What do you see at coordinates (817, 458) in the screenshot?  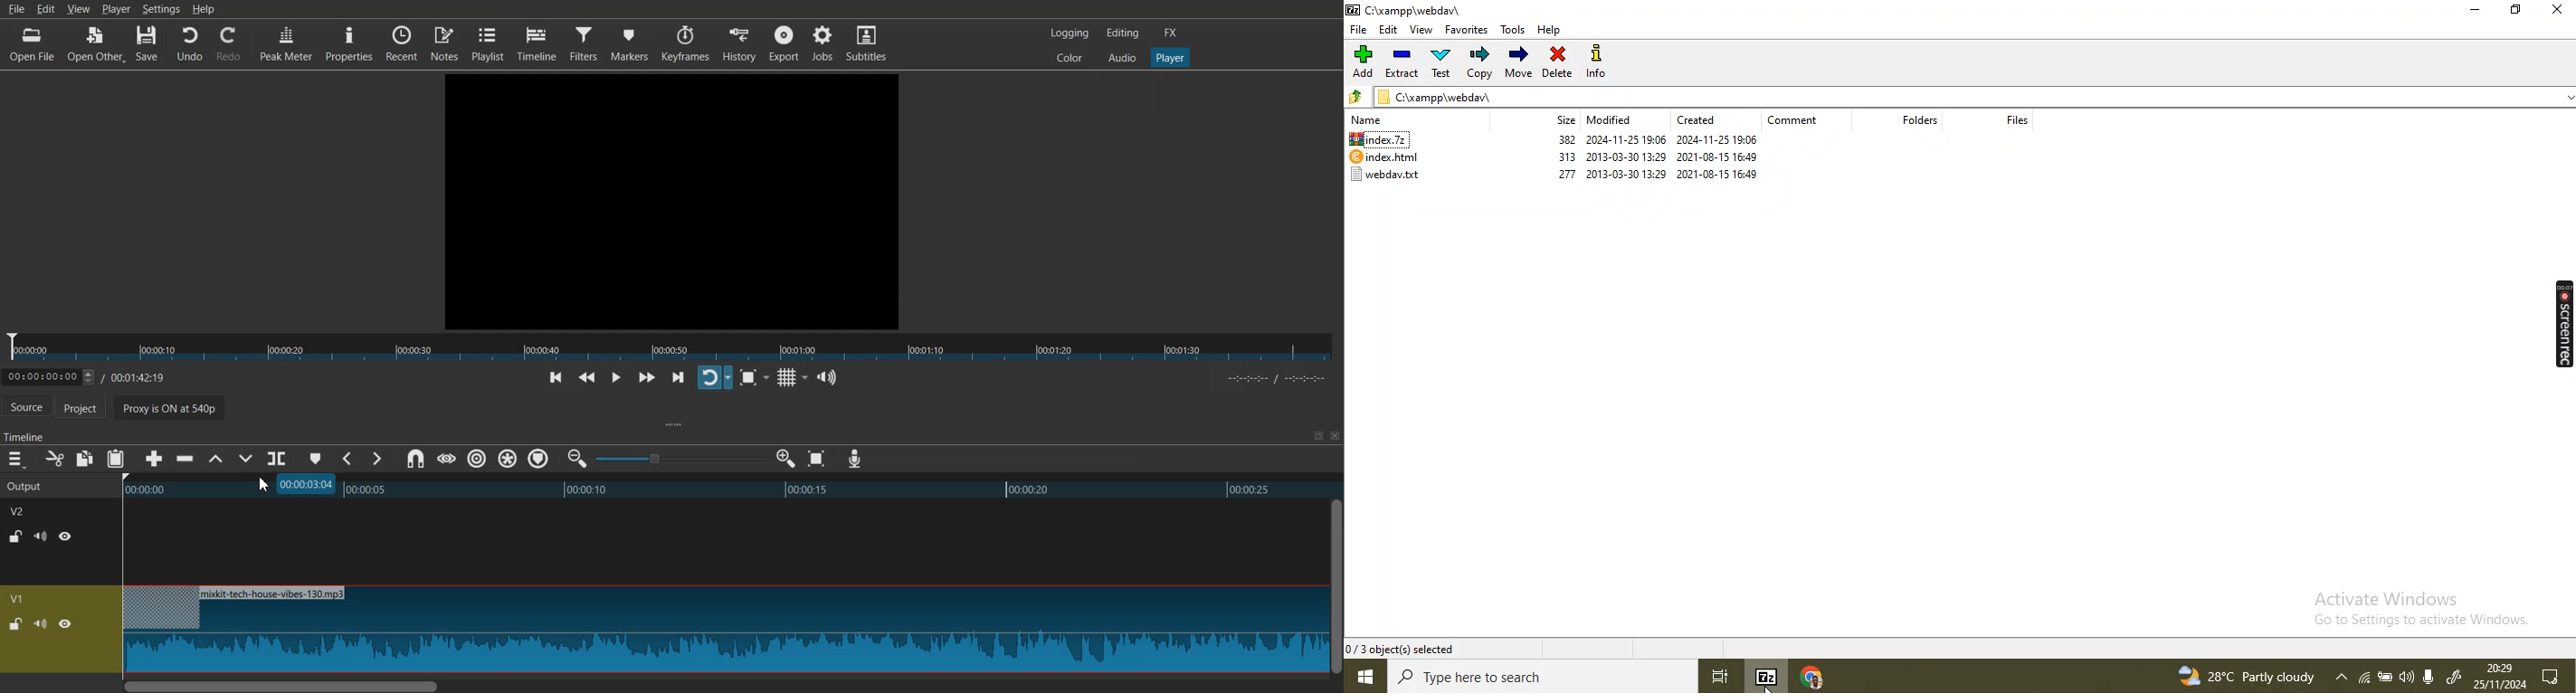 I see `Zoom timeline to Fit` at bounding box center [817, 458].